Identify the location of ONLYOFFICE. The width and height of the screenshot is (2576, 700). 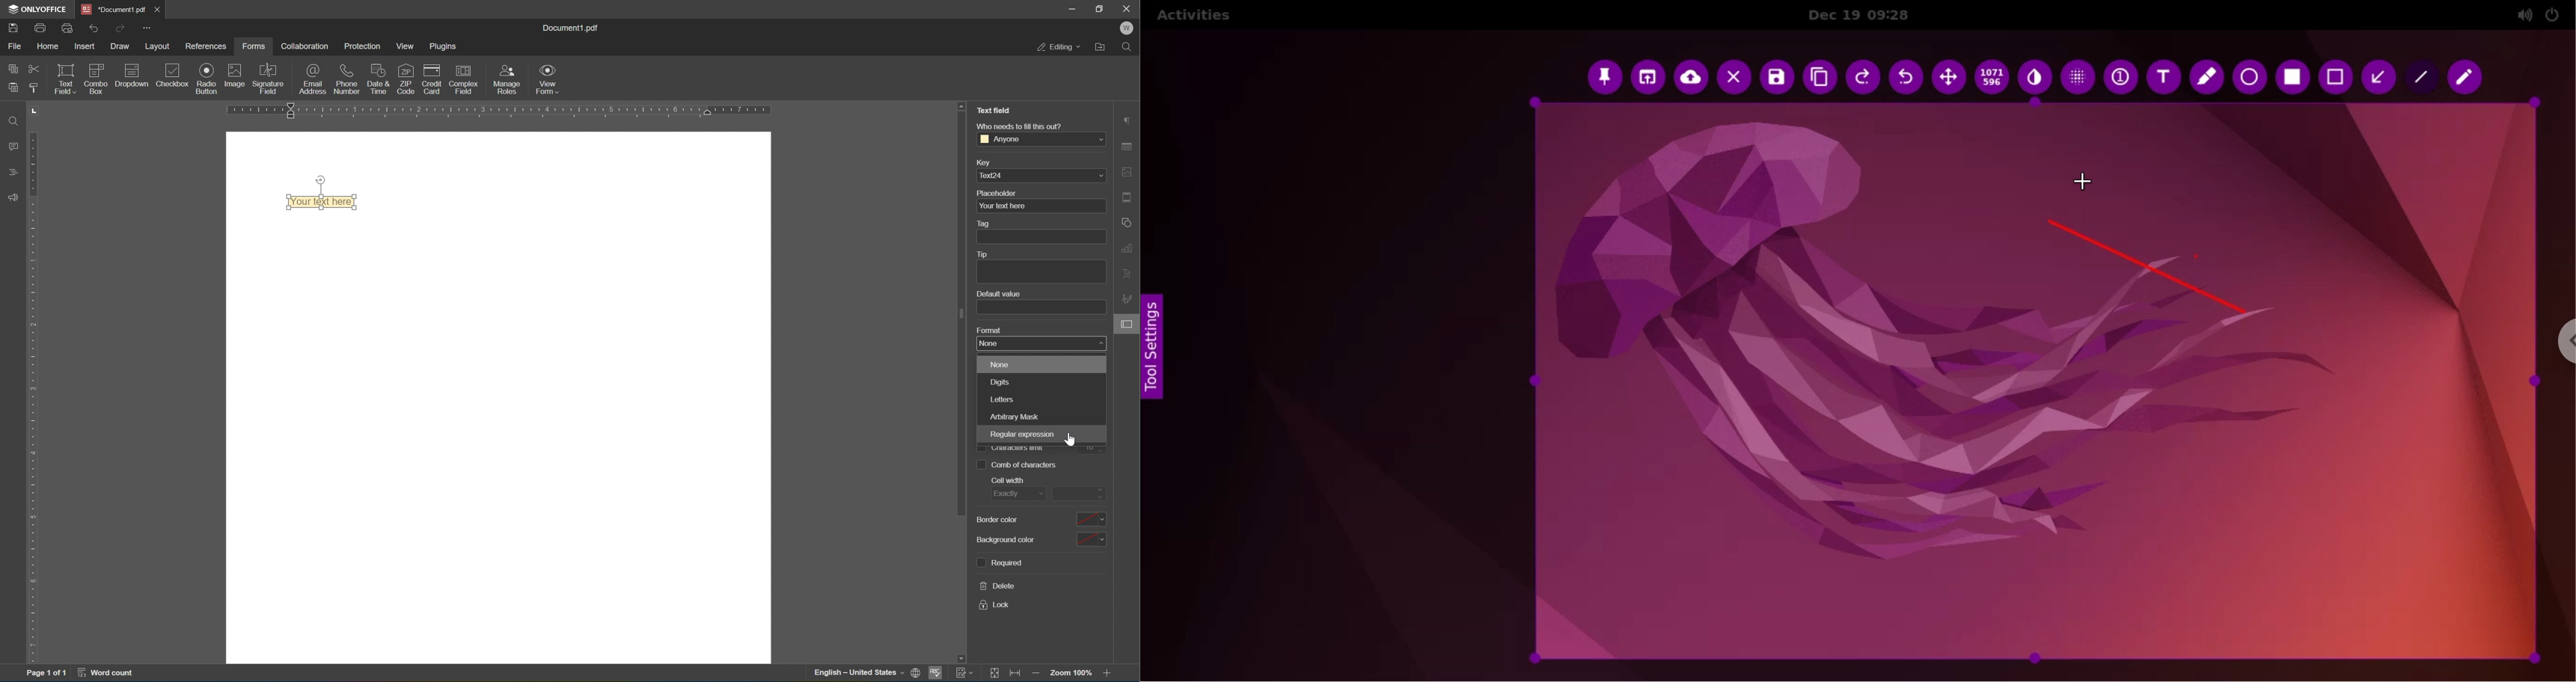
(37, 9).